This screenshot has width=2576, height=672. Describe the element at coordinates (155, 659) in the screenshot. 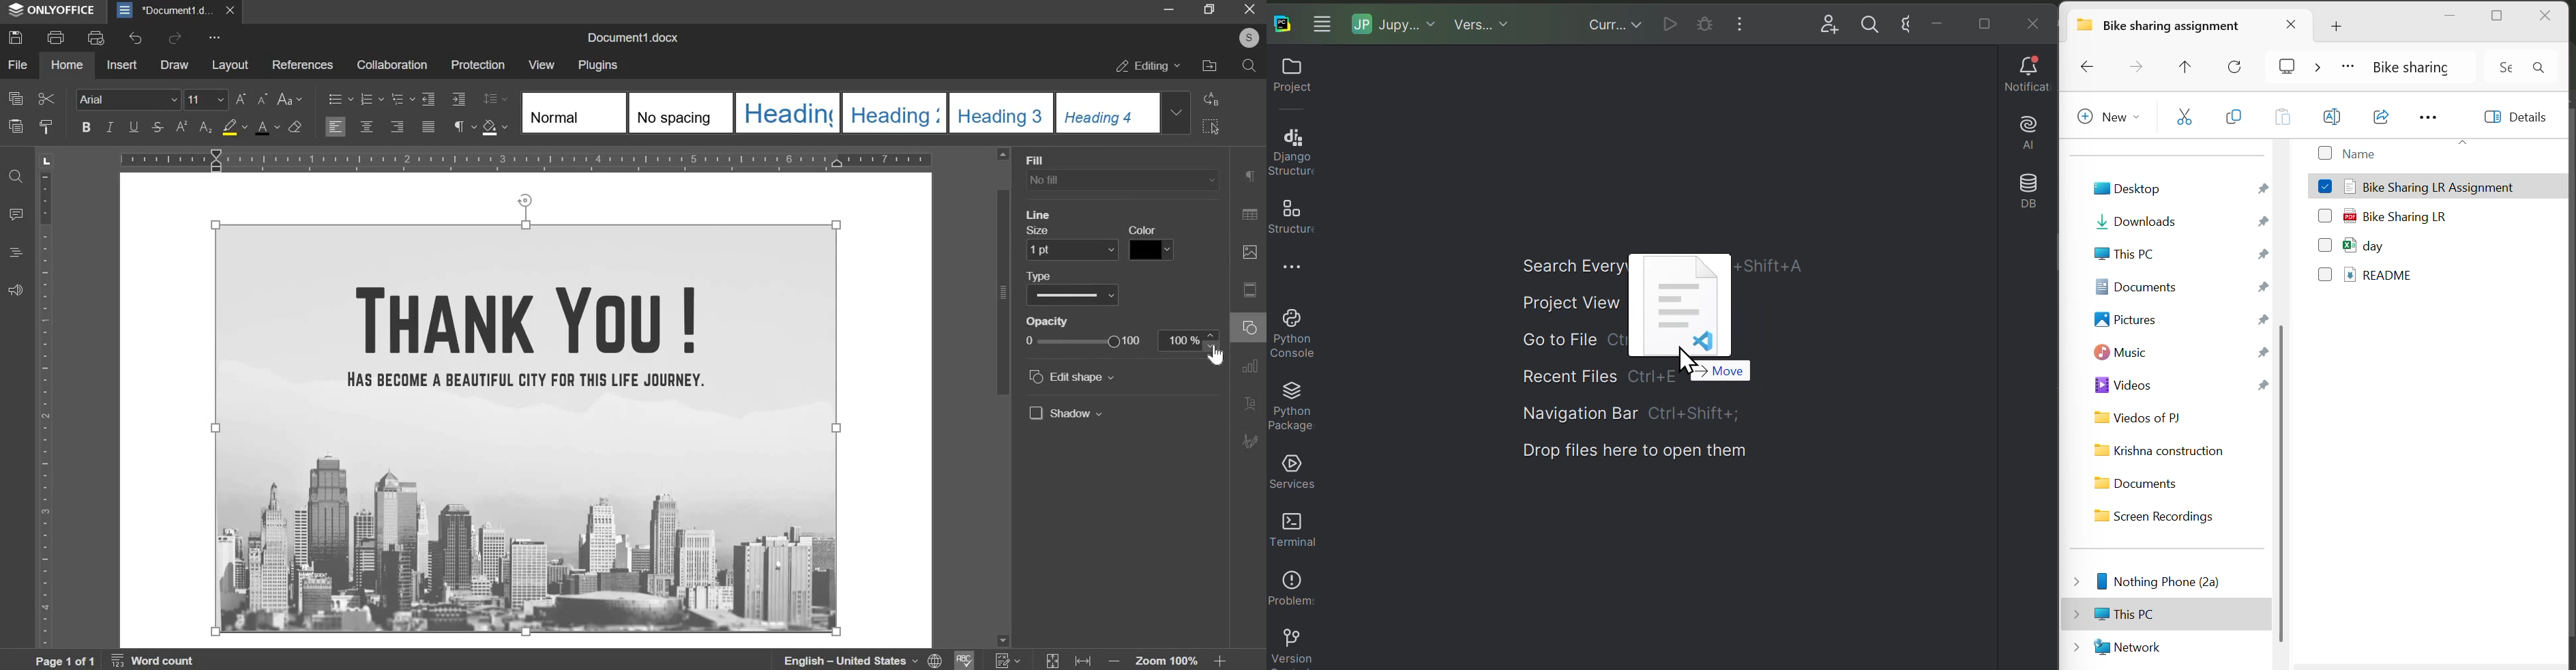

I see `Word Count` at that location.